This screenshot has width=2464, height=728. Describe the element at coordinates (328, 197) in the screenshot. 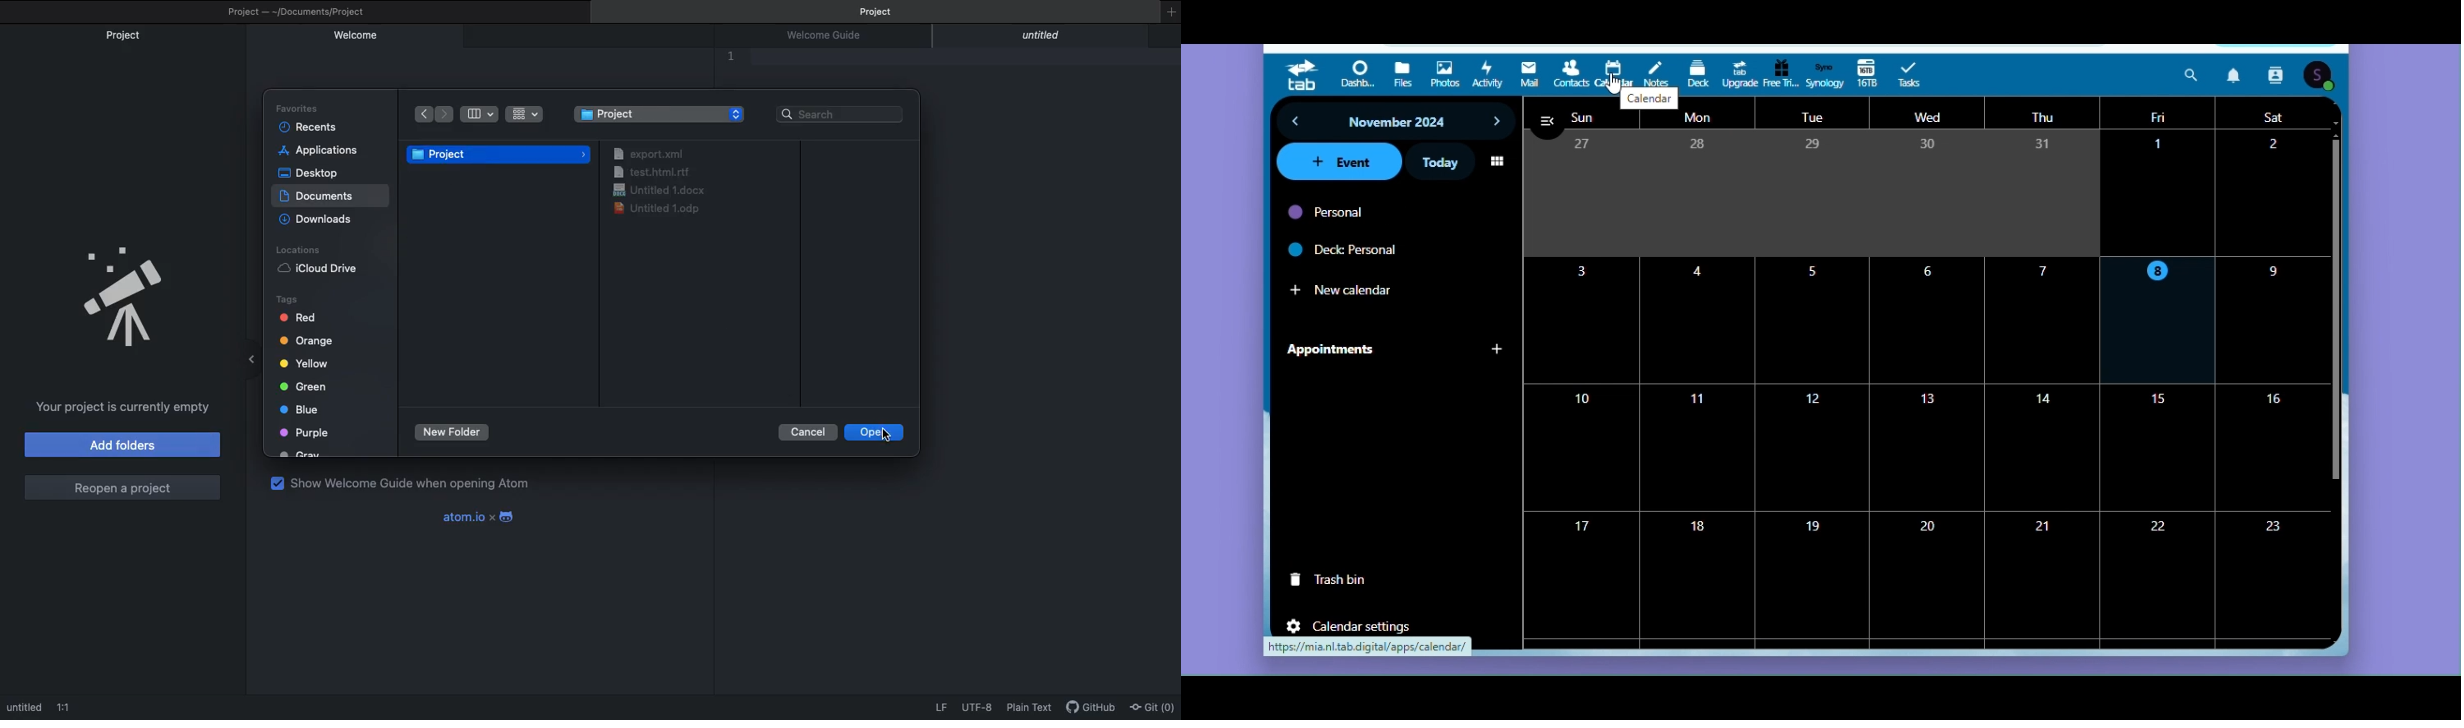

I see `Selected` at that location.